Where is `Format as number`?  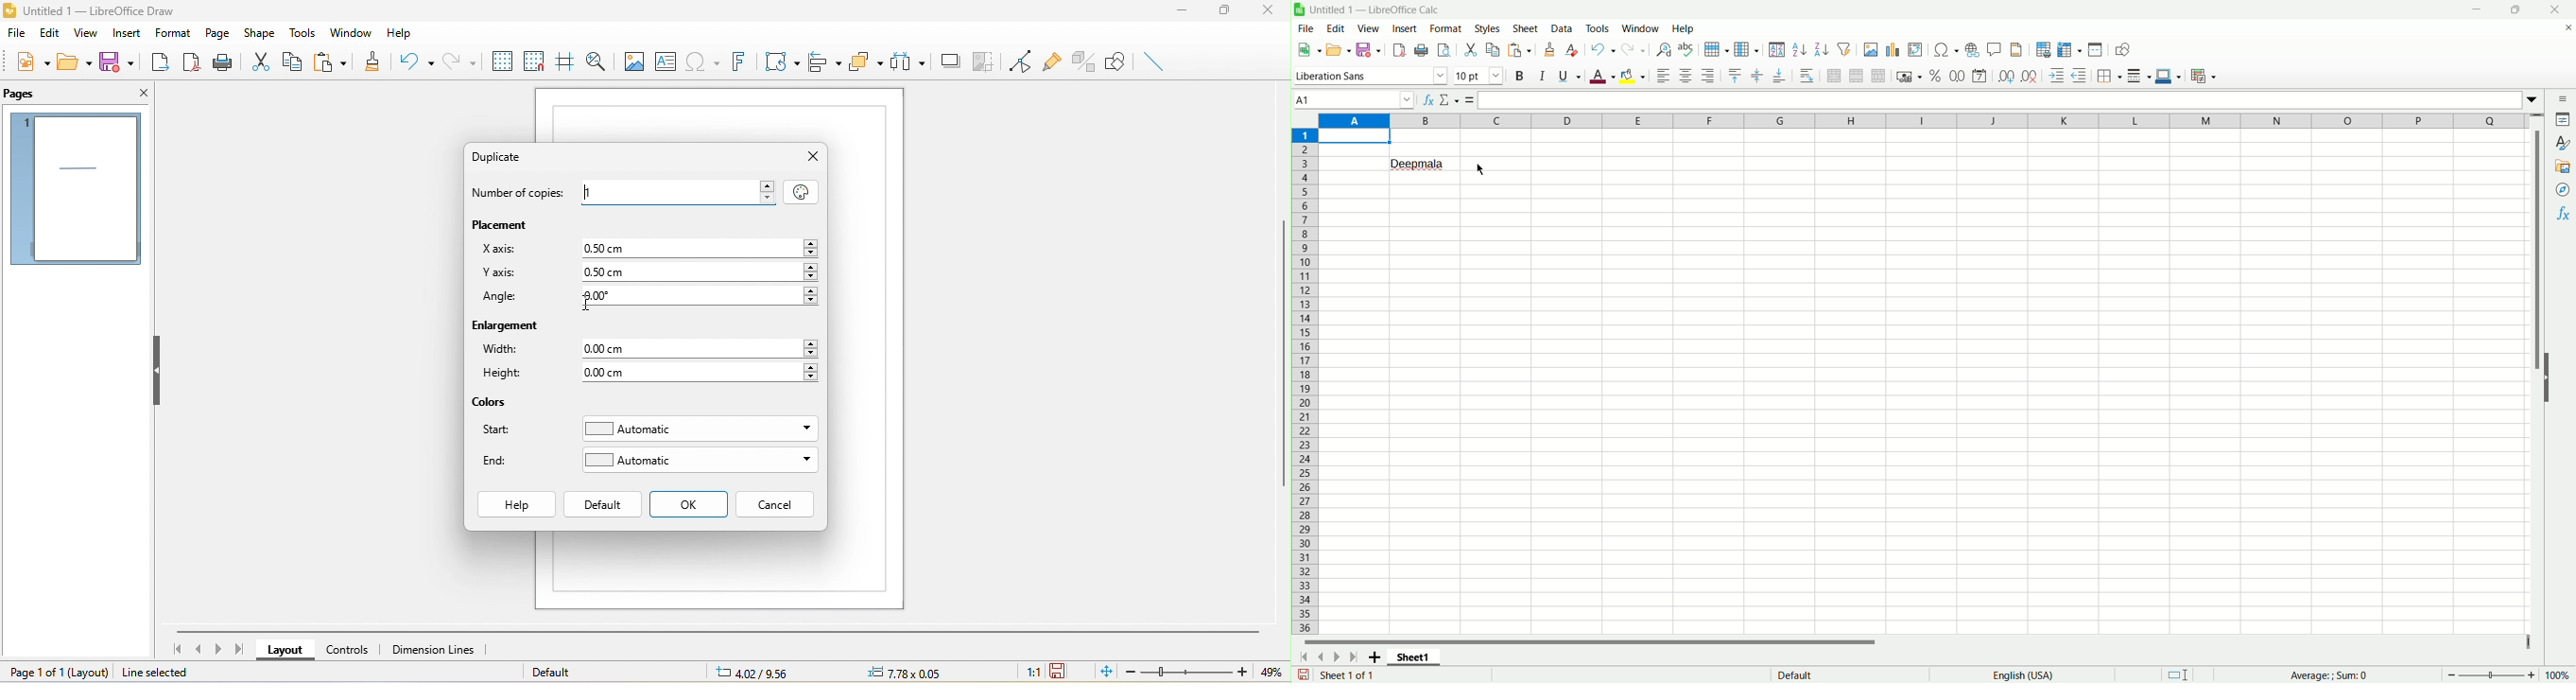
Format as number is located at coordinates (1958, 75).